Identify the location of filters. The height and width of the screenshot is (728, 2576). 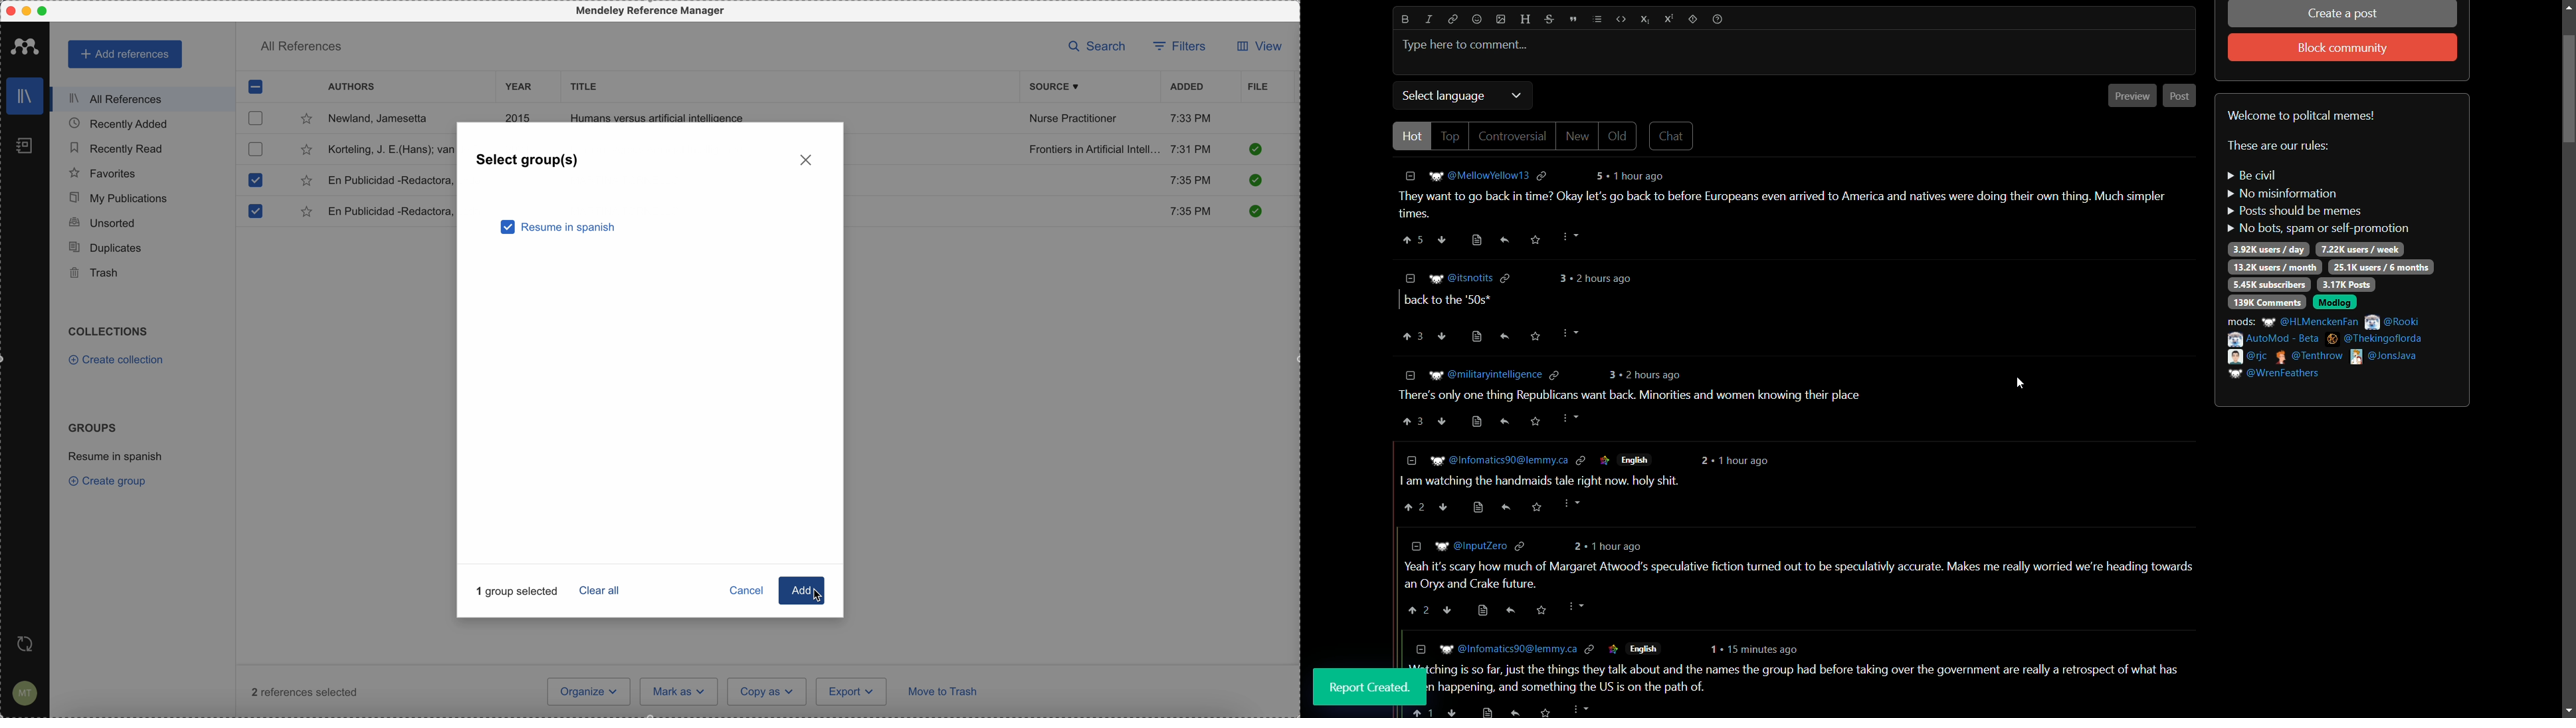
(1179, 48).